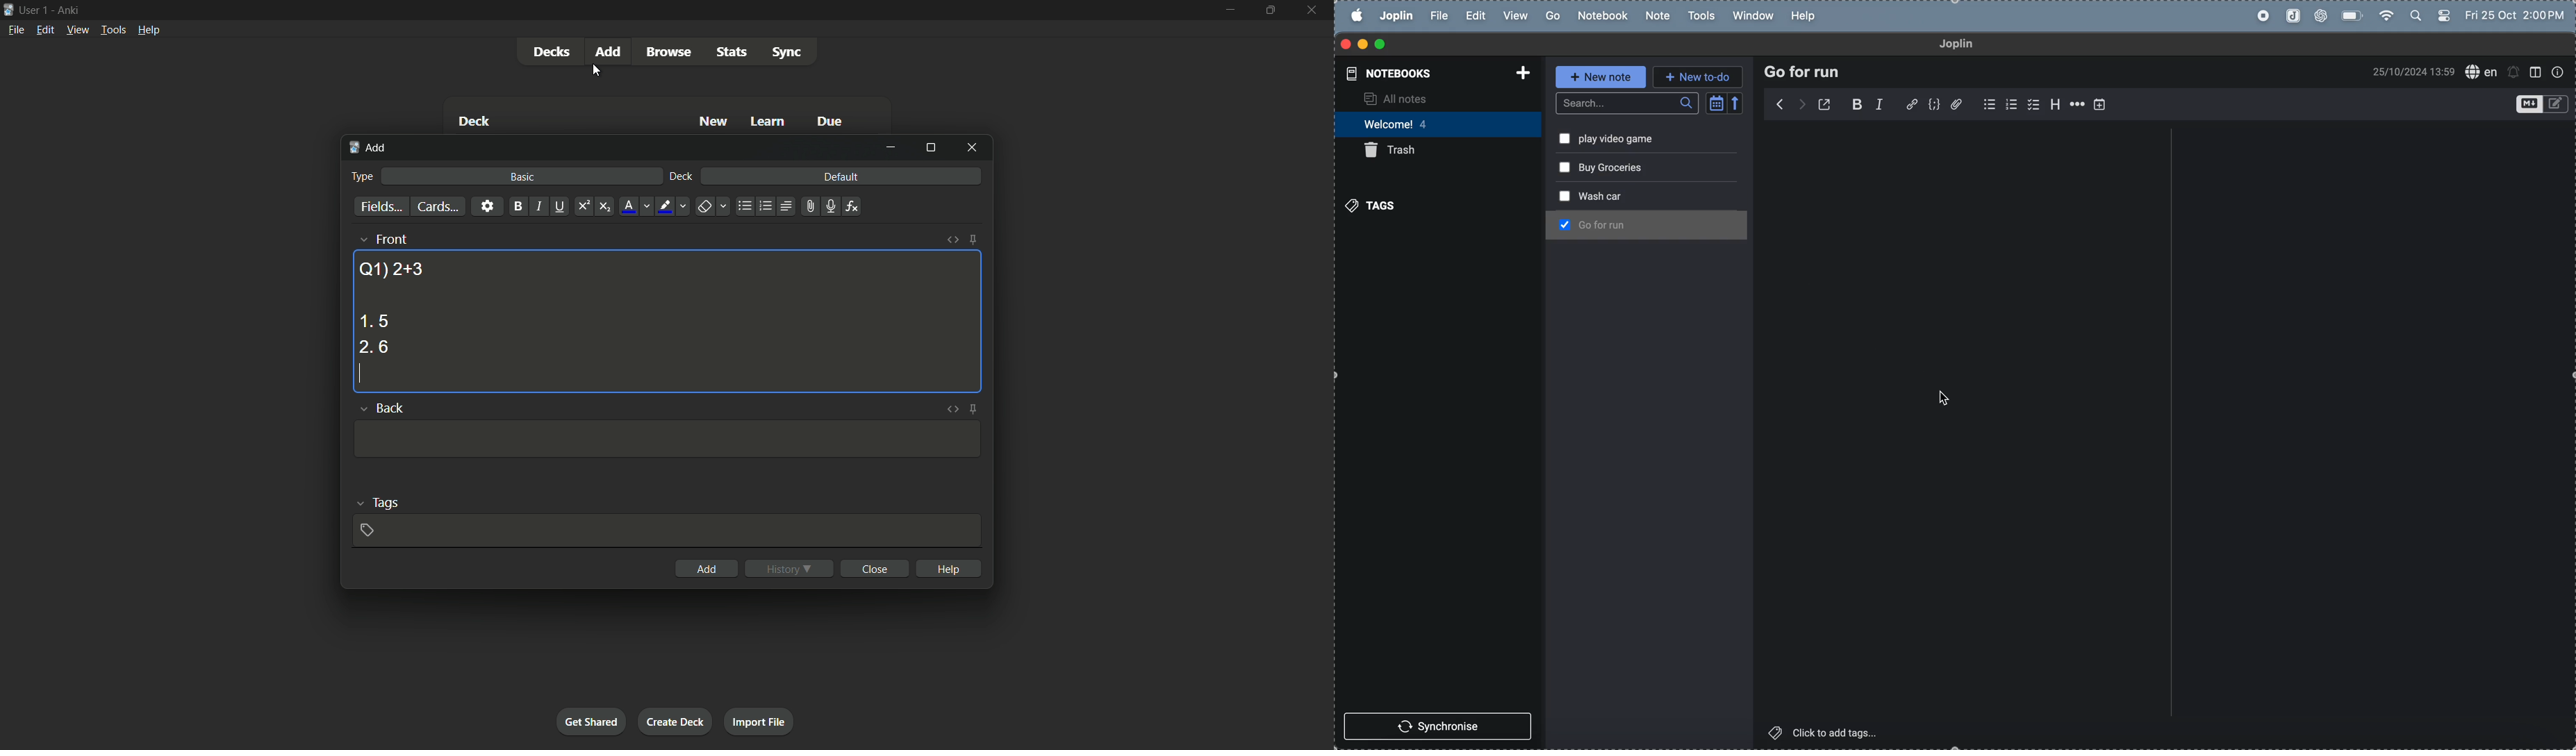  I want to click on create alert, so click(2515, 72).